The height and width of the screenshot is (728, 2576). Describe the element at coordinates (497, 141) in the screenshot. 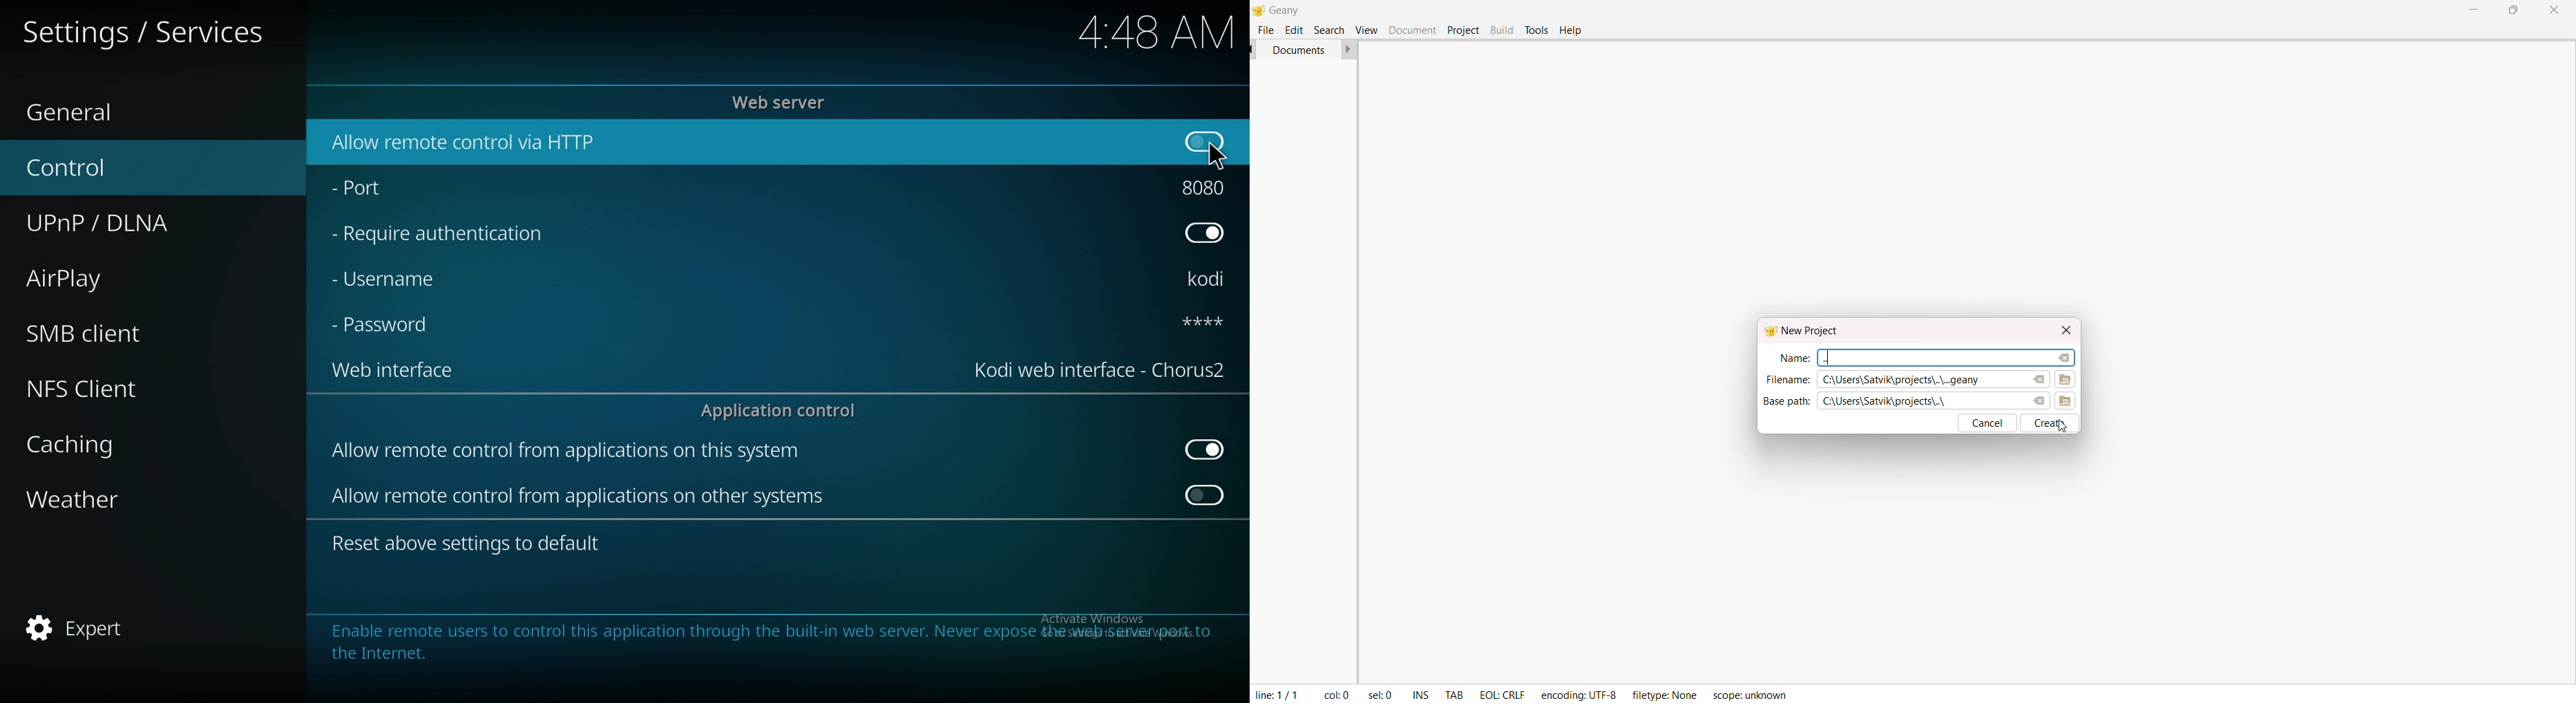

I see `allow remote control via http` at that location.